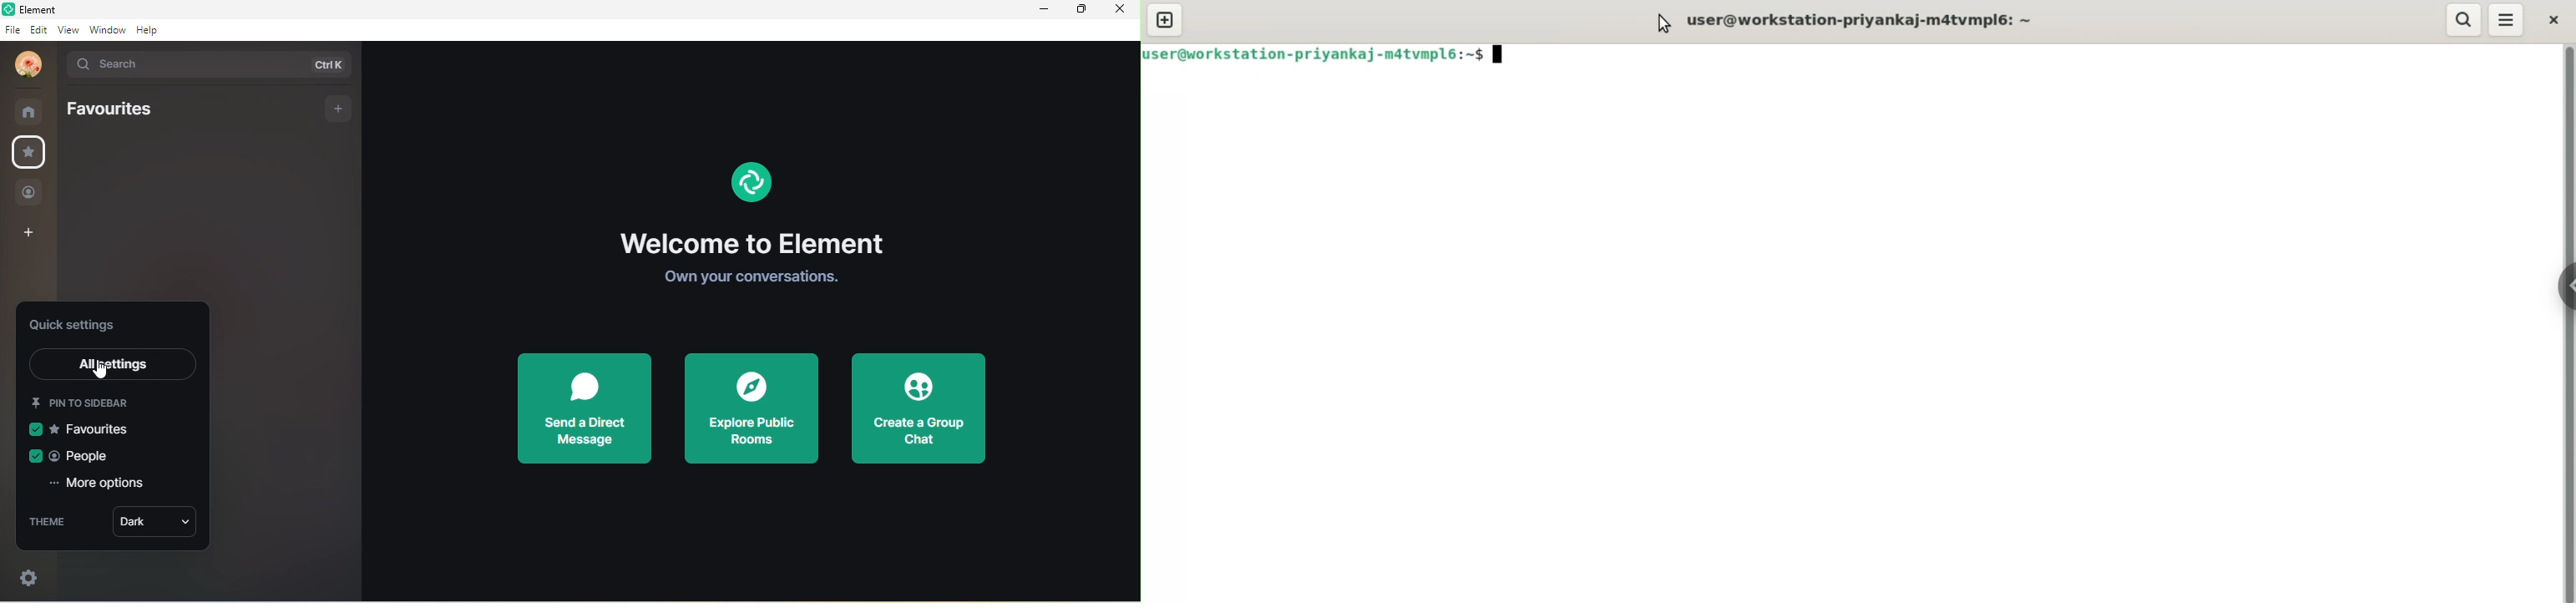 The height and width of the screenshot is (616, 2576). What do you see at coordinates (2507, 20) in the screenshot?
I see `menu` at bounding box center [2507, 20].